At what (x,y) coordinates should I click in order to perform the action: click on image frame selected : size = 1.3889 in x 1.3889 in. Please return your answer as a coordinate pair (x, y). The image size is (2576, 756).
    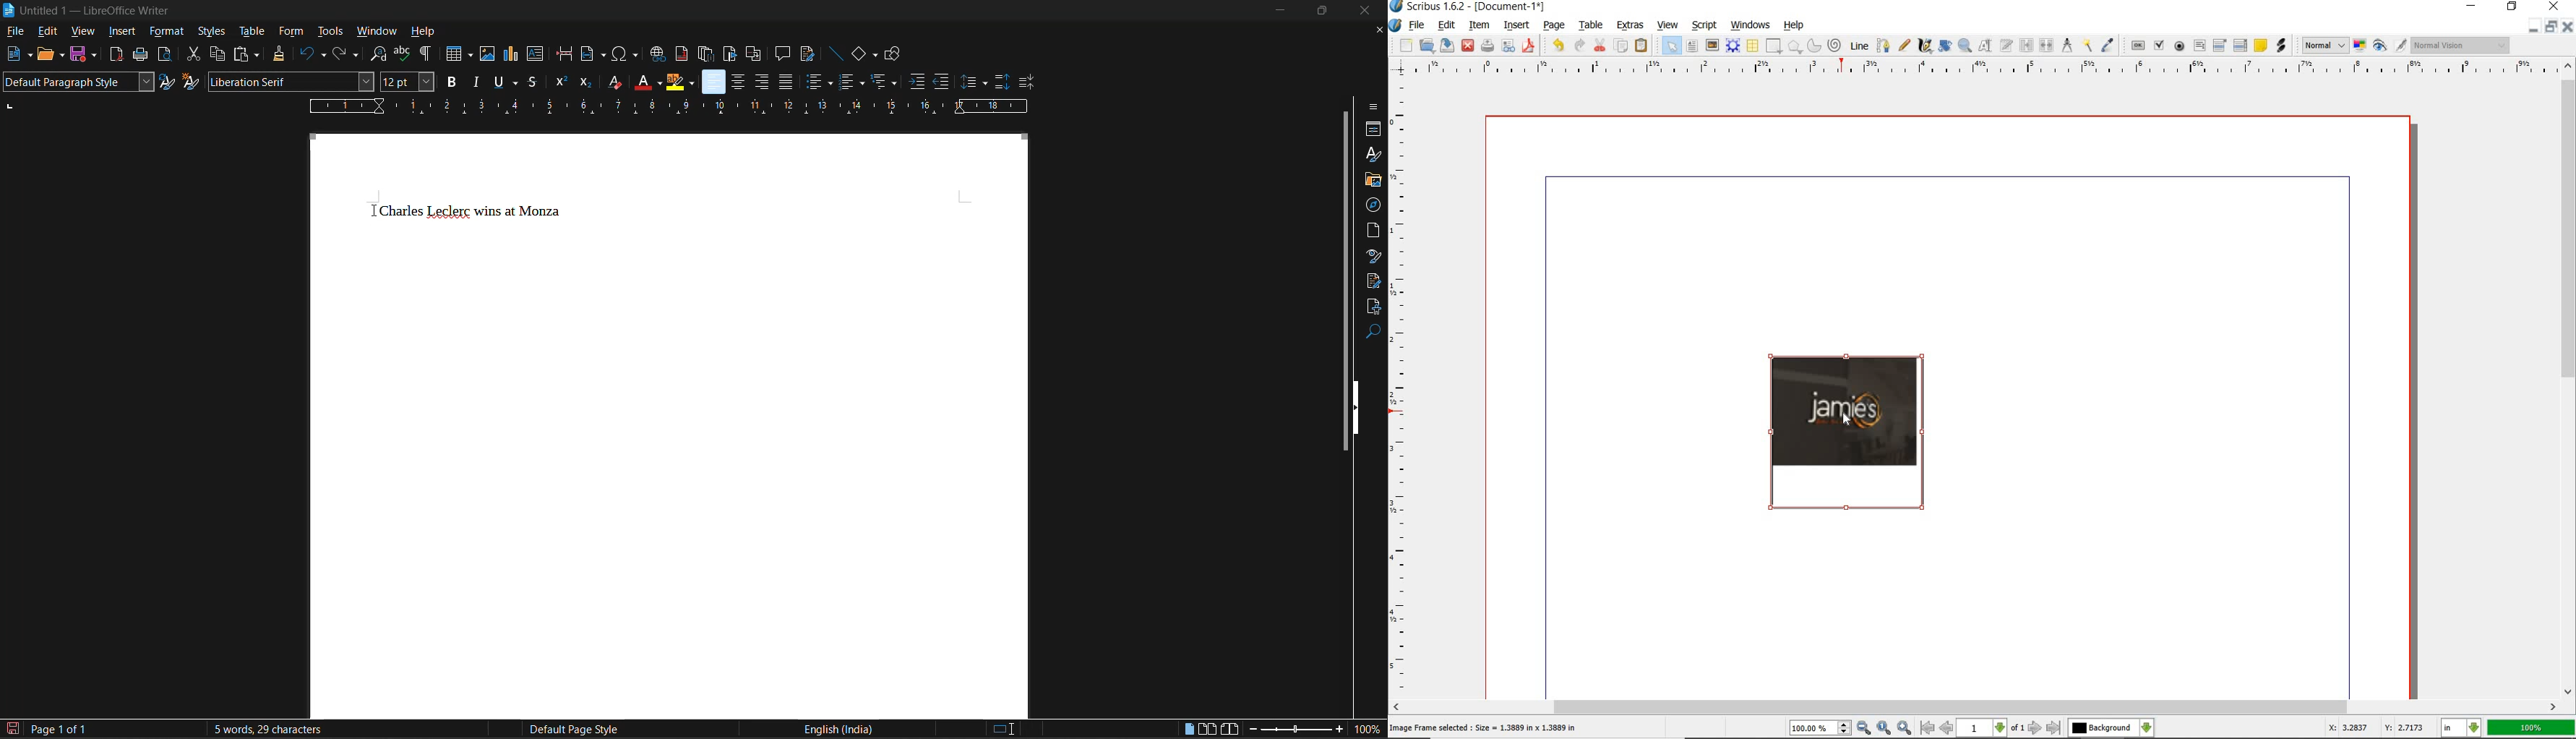
    Looking at the image, I should click on (1490, 726).